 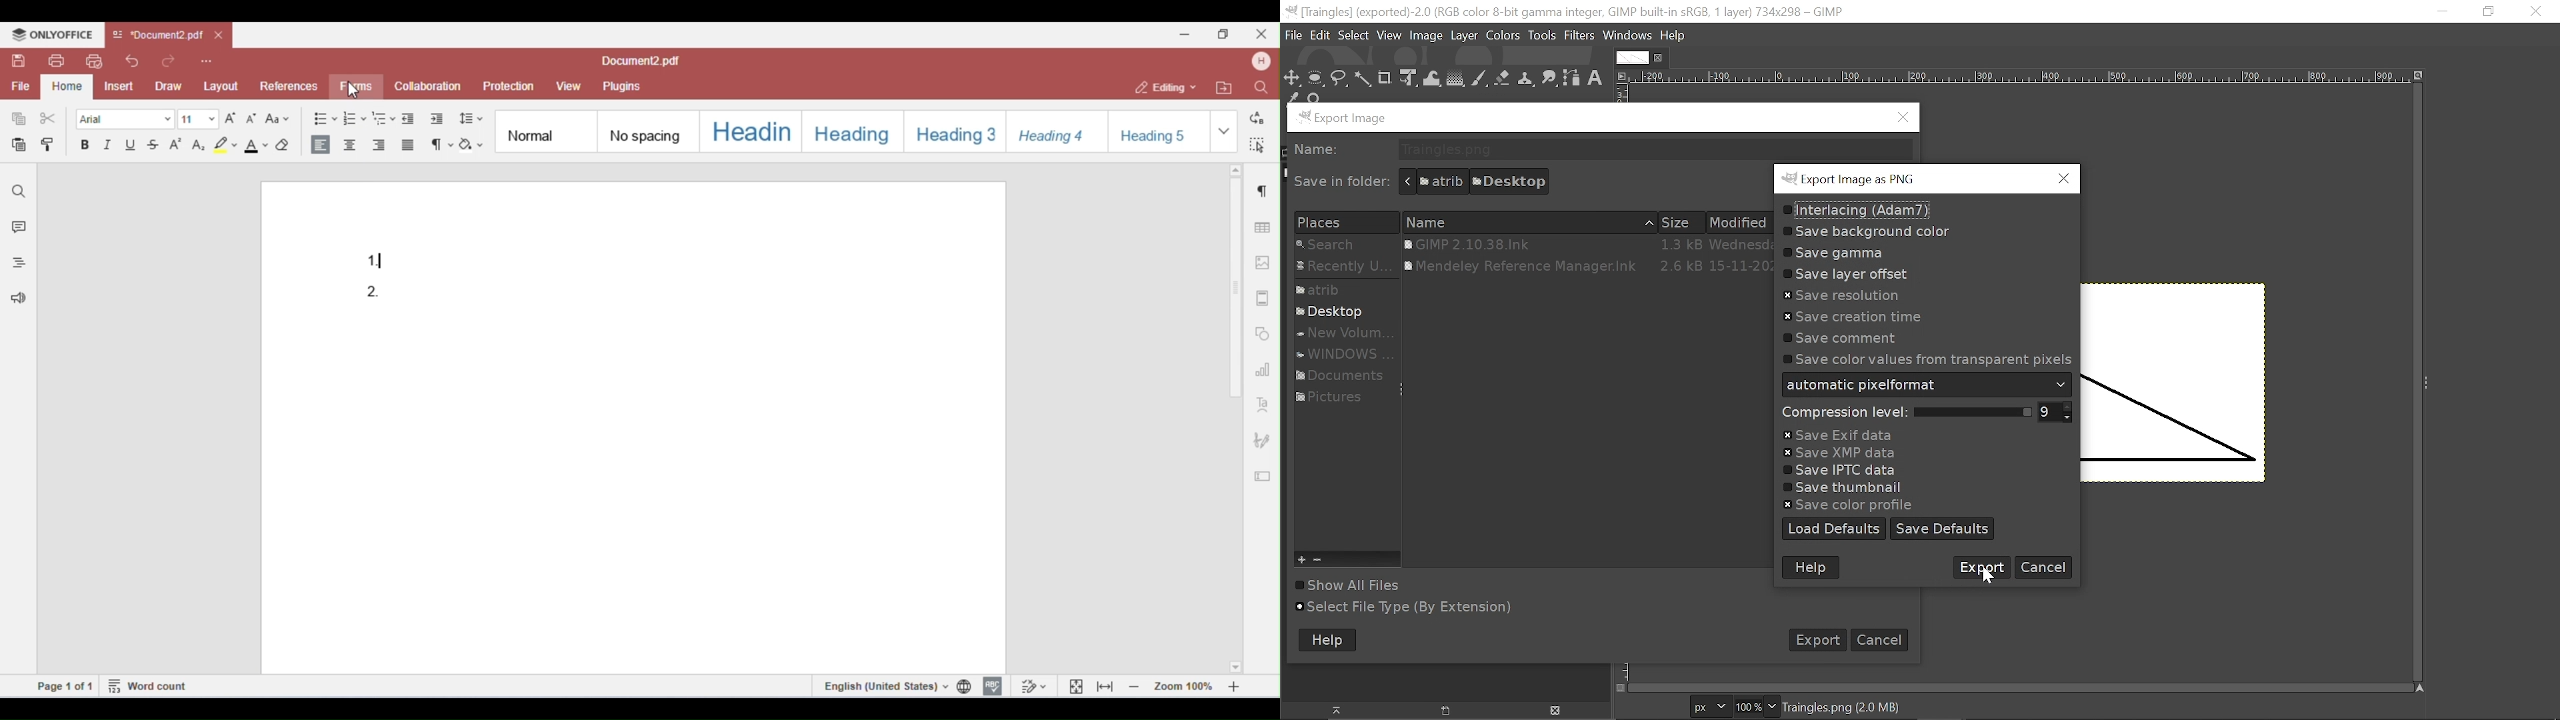 What do you see at coordinates (1583, 244) in the screenshot?
I see `GIMP 2.10.38.Ink` at bounding box center [1583, 244].